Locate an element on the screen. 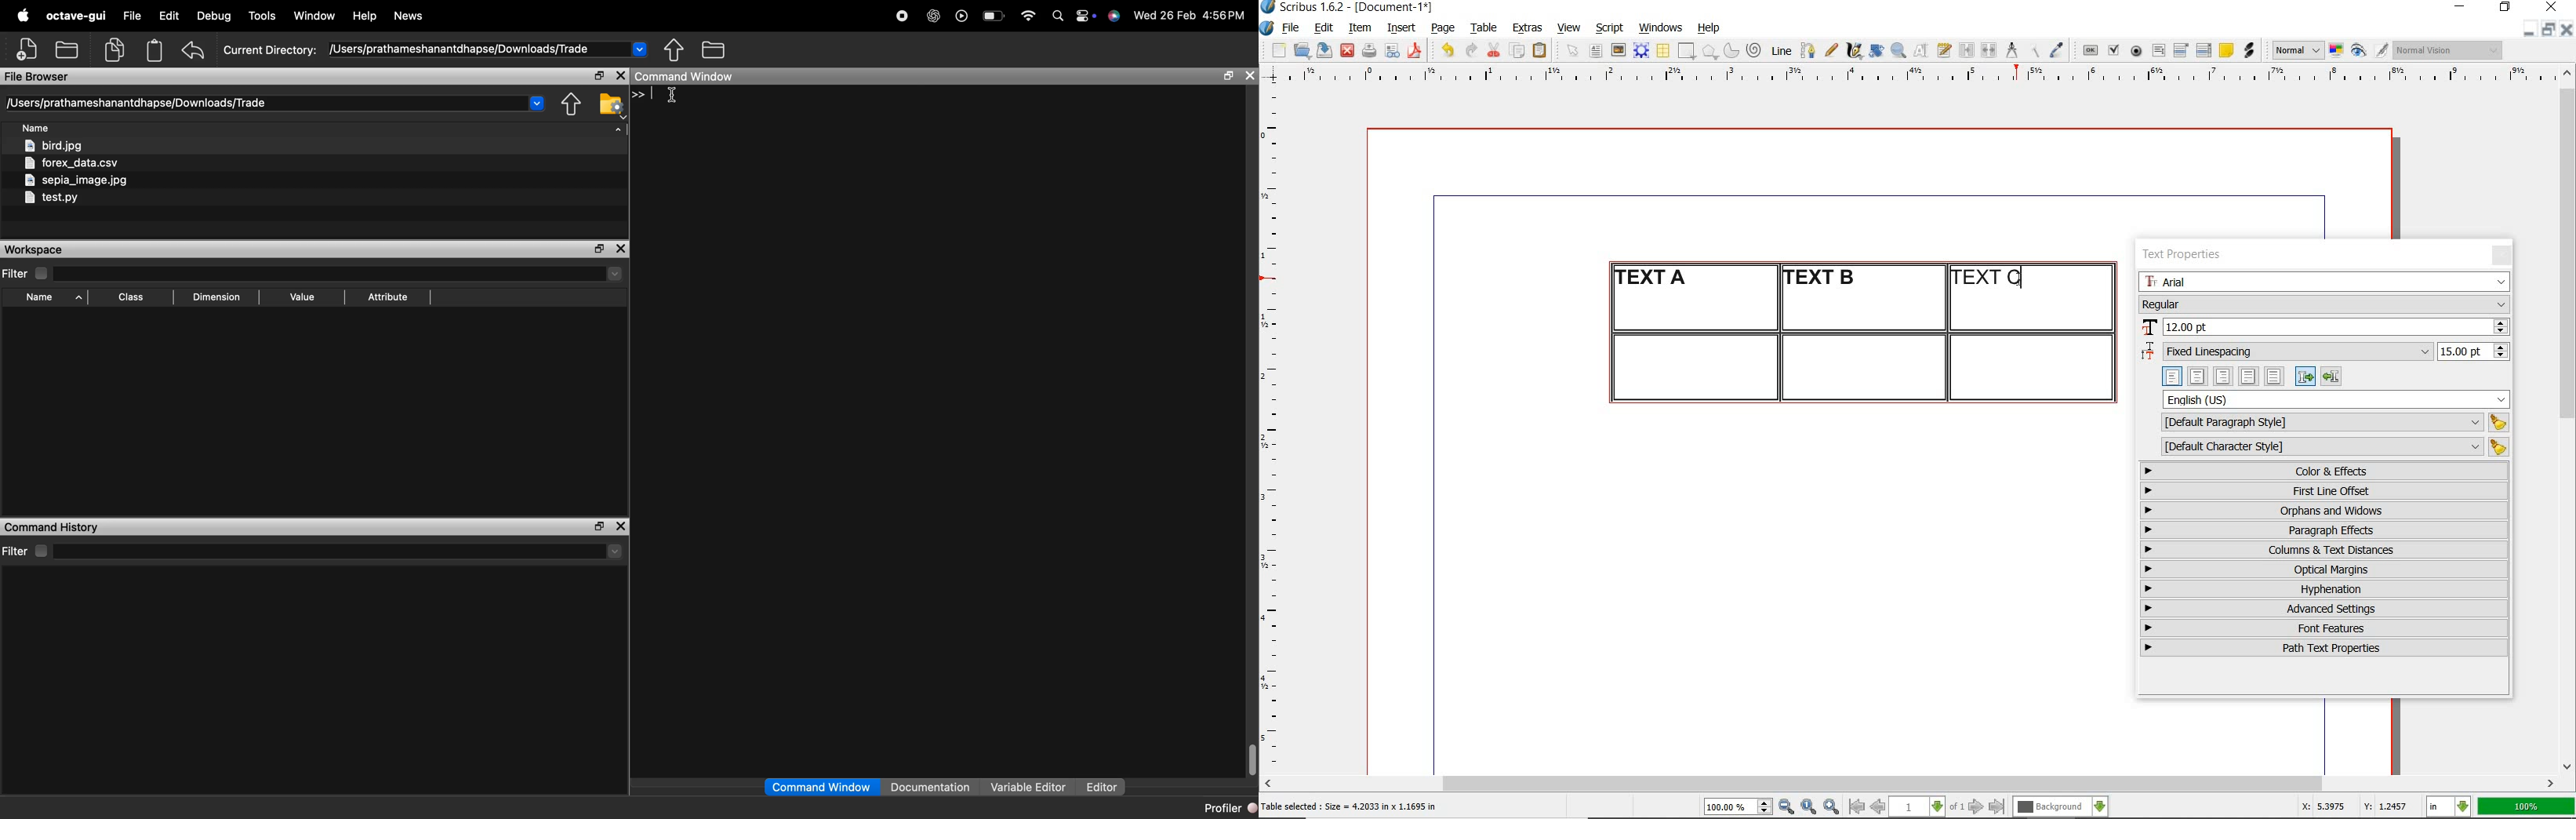 Image resolution: width=2576 pixels, height=840 pixels. separate the window is located at coordinates (1229, 76).